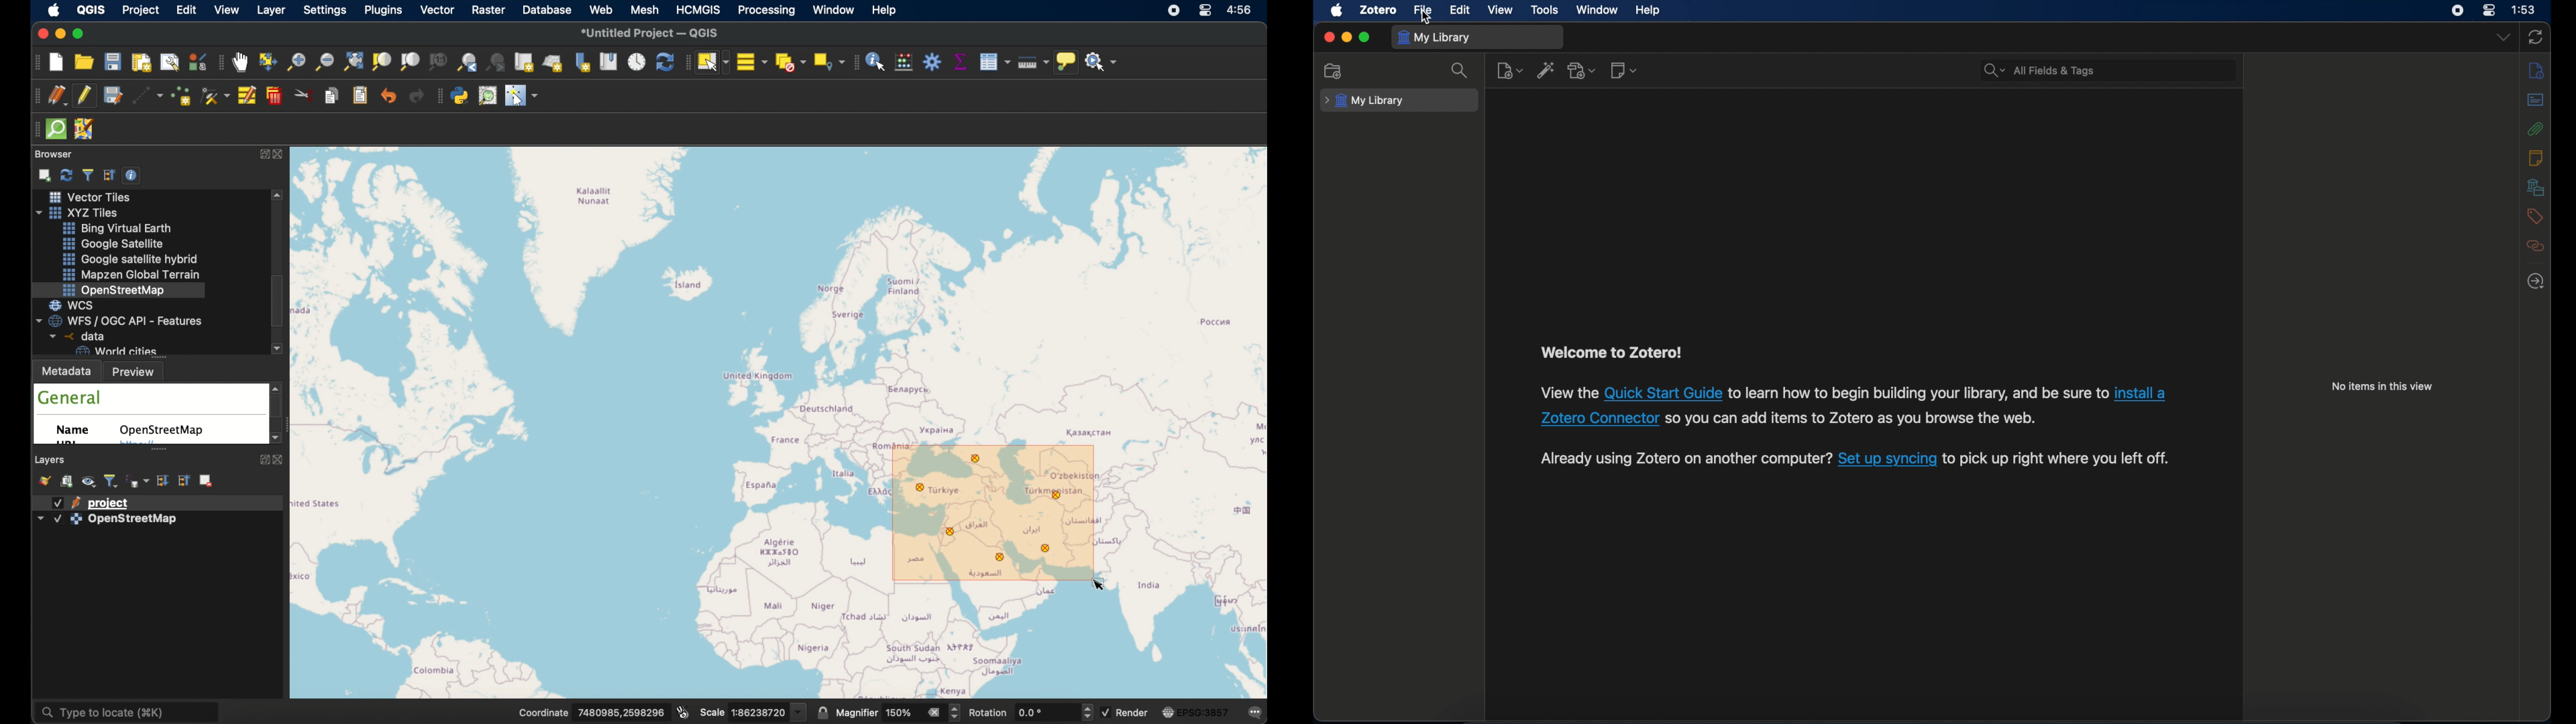 The image size is (2576, 728). What do you see at coordinates (1547, 70) in the screenshot?
I see `add item by identifier` at bounding box center [1547, 70].